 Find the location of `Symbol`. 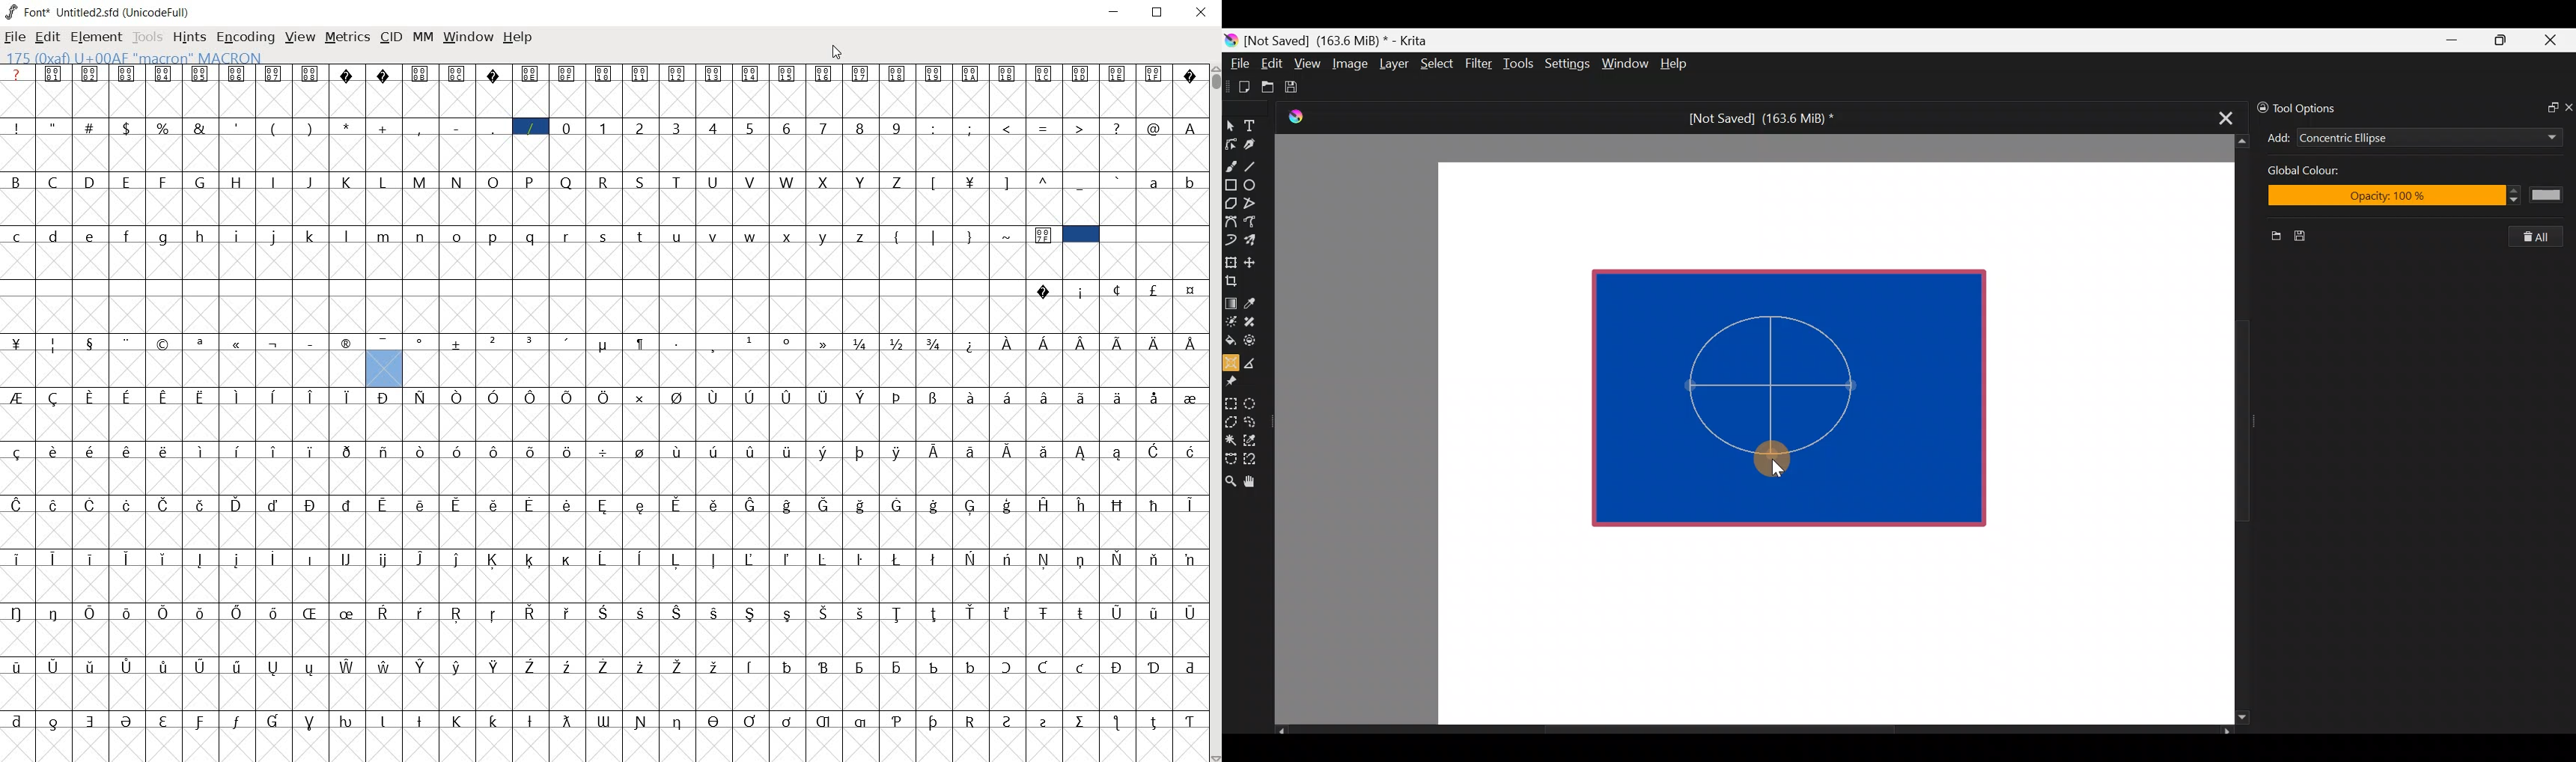

Symbol is located at coordinates (751, 341).